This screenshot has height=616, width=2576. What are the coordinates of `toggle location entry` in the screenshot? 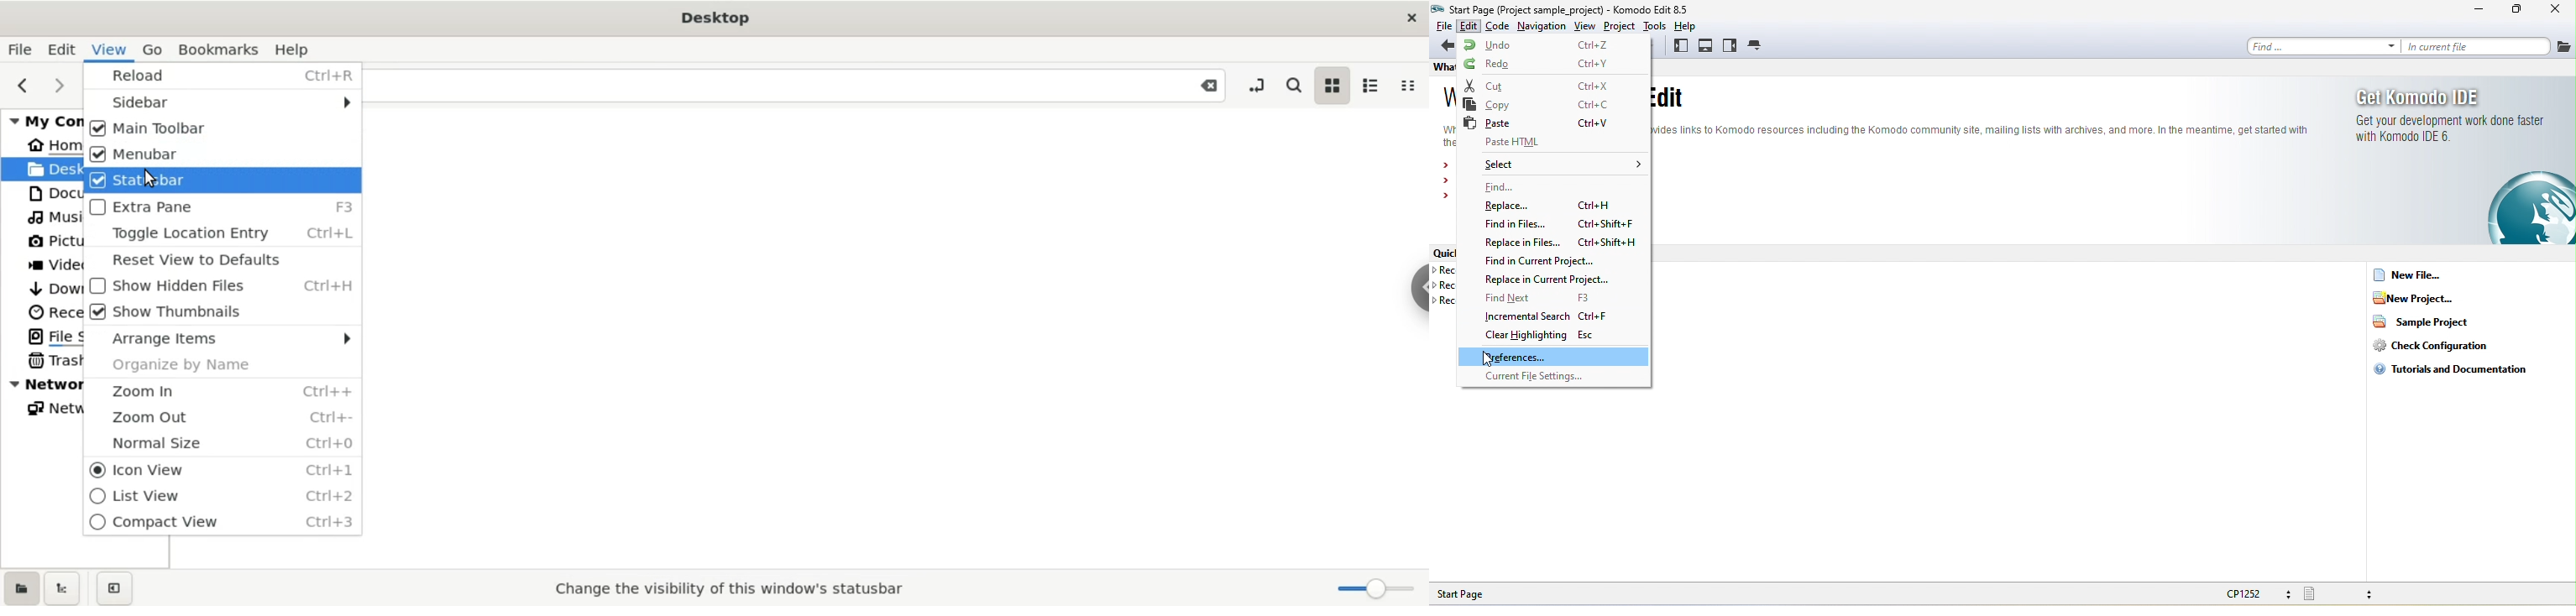 It's located at (1256, 85).